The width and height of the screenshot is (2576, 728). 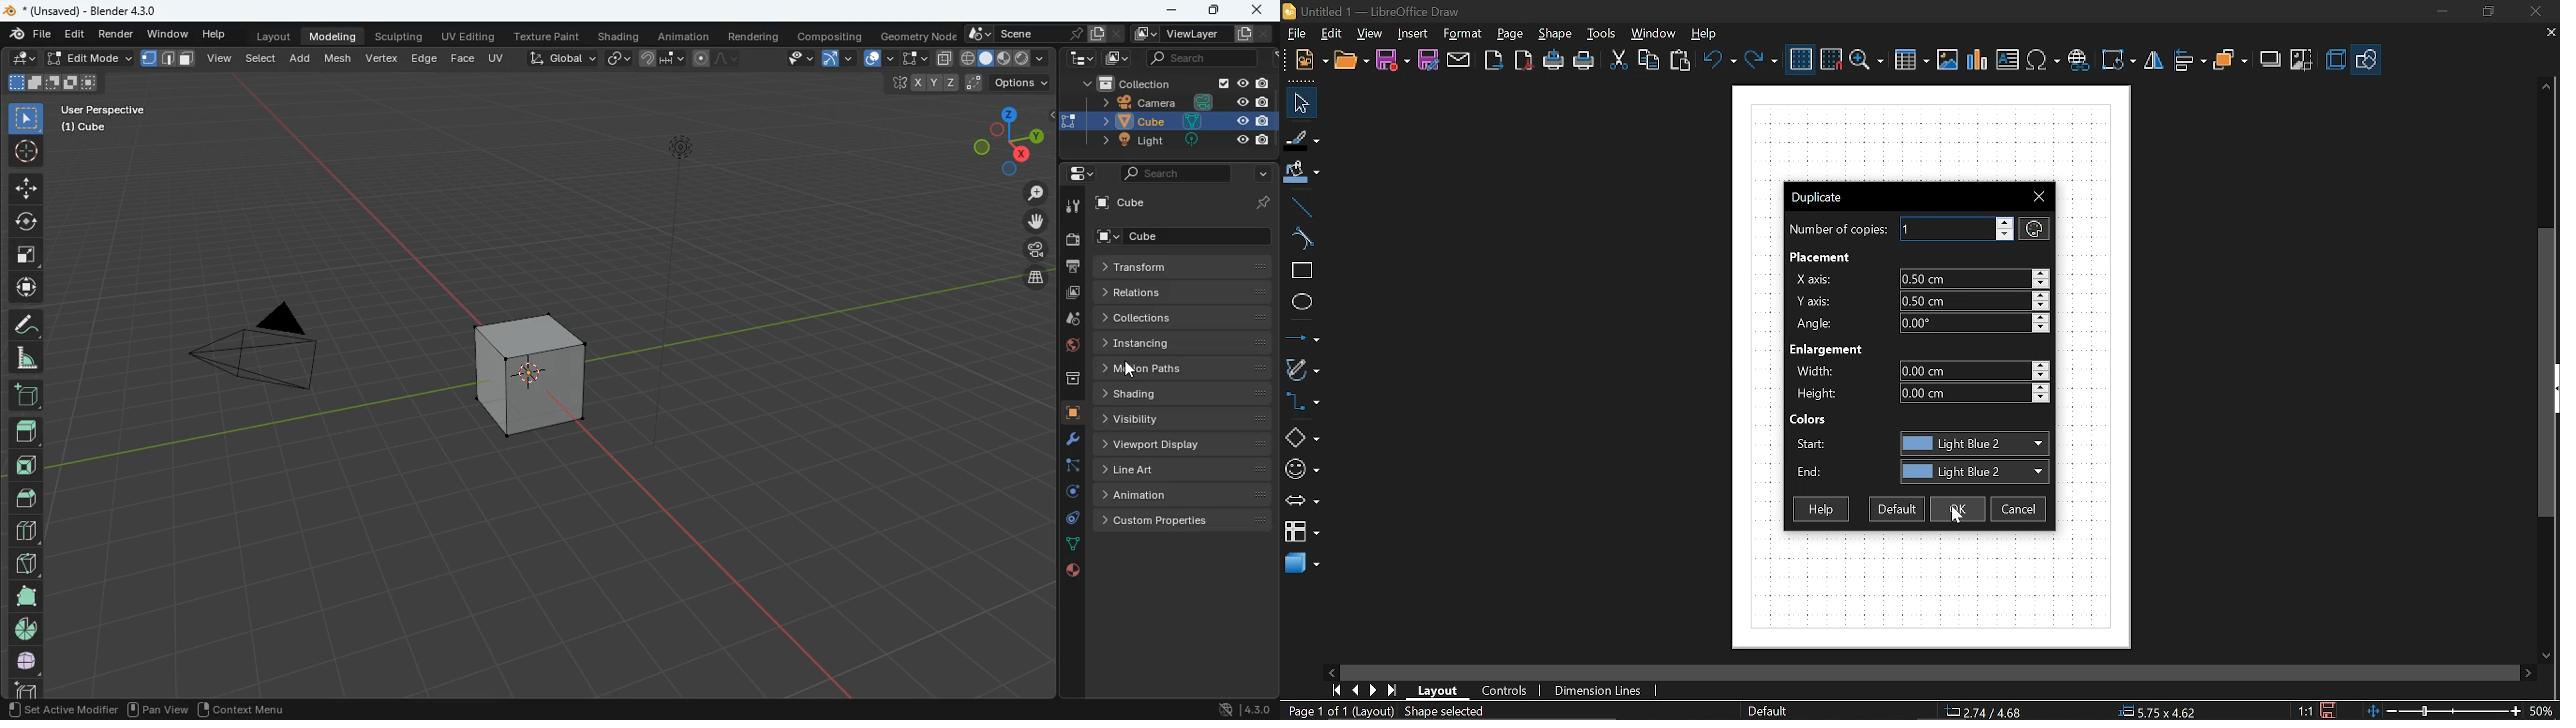 I want to click on Dimension lines, so click(x=1599, y=691).